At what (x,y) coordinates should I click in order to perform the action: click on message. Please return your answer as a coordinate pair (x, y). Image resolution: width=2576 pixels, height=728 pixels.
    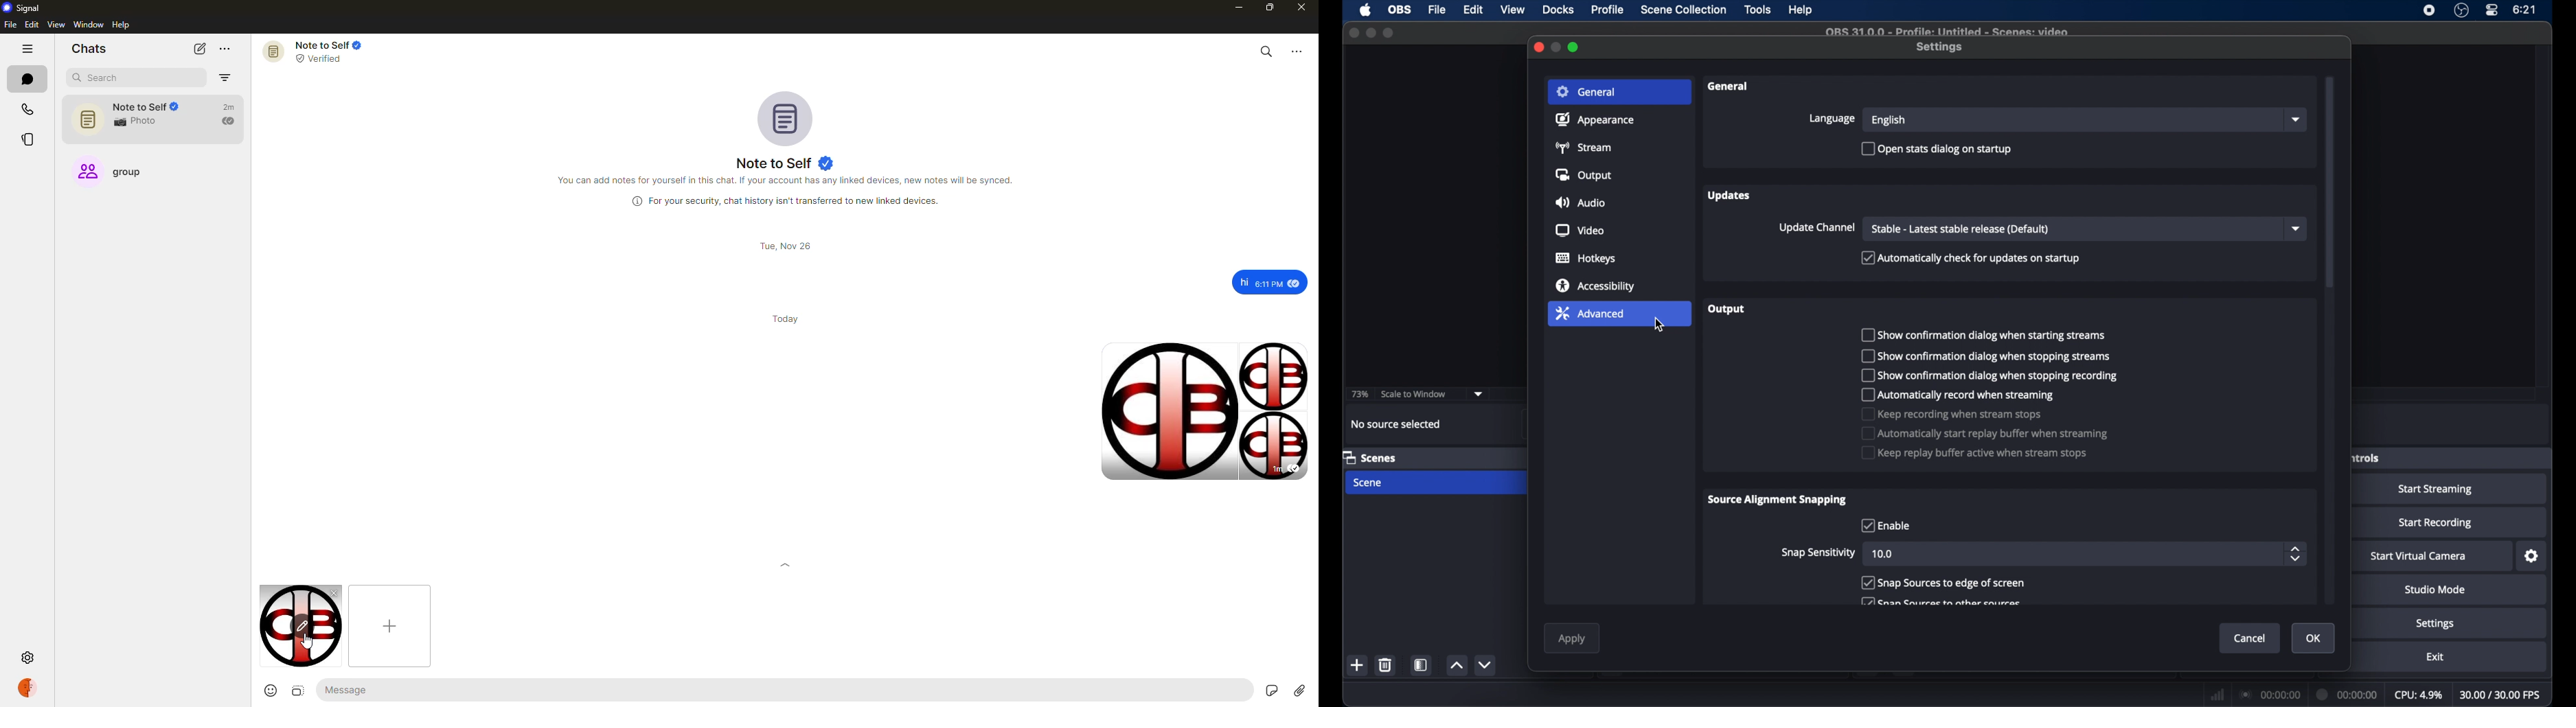
    Looking at the image, I should click on (1270, 281).